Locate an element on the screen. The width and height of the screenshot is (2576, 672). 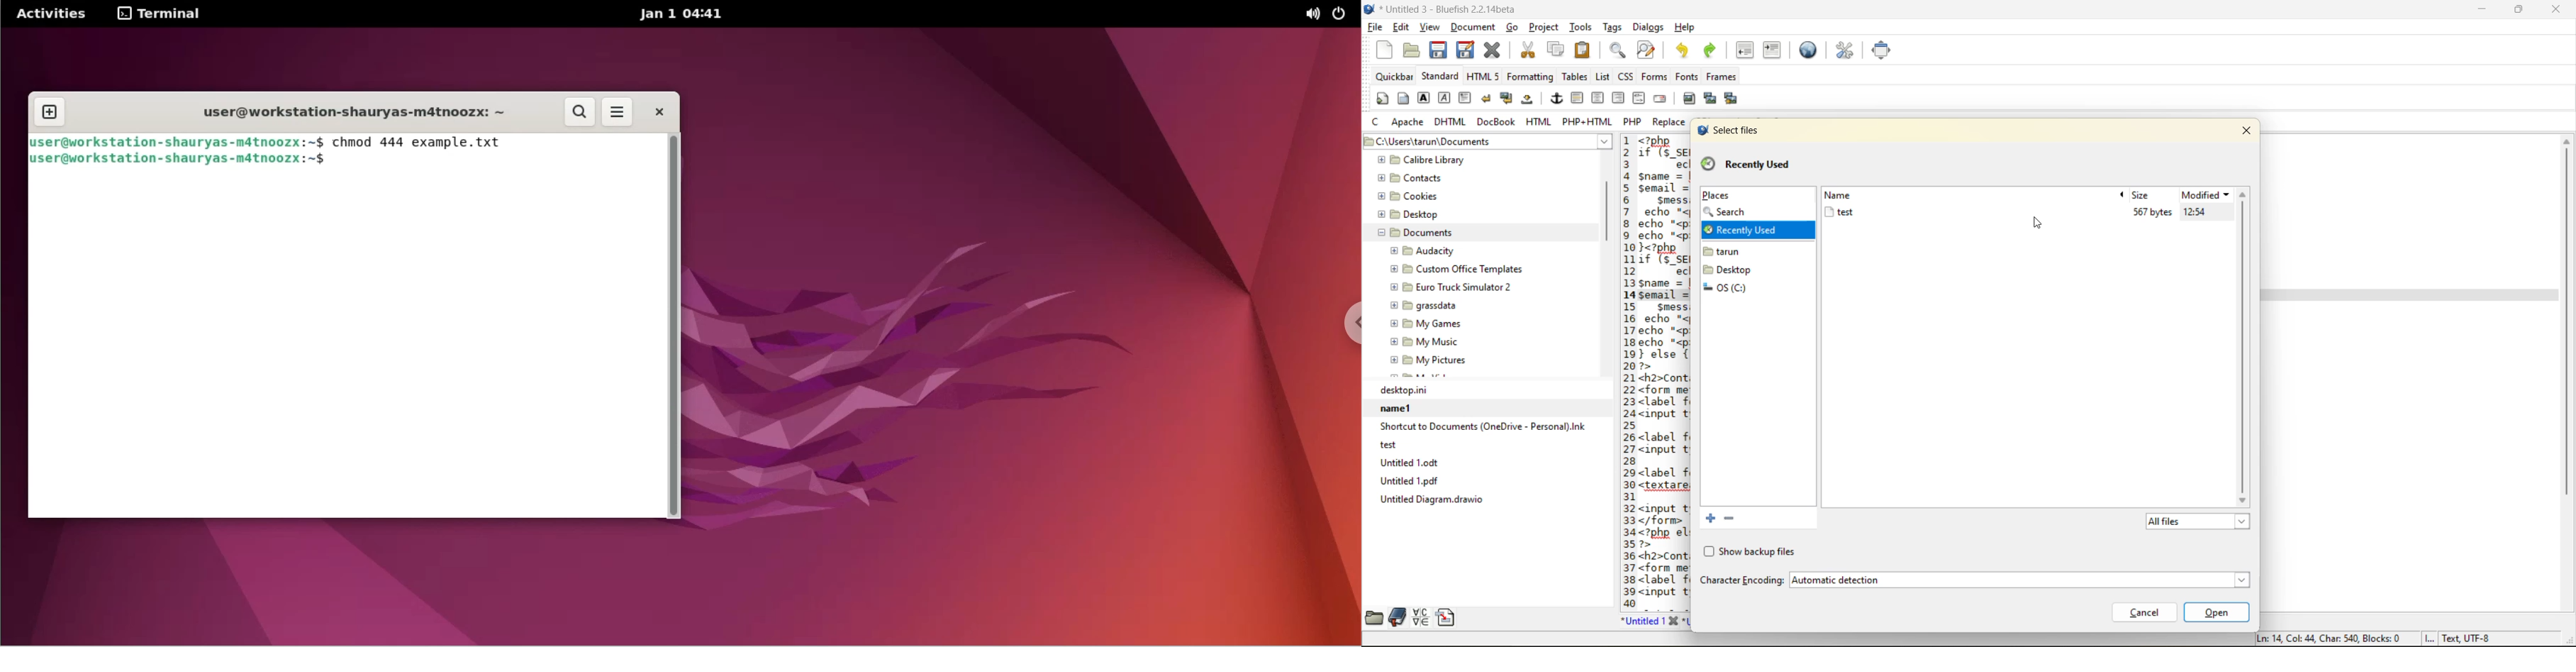
untitle diagram.drawio is located at coordinates (1487, 499).